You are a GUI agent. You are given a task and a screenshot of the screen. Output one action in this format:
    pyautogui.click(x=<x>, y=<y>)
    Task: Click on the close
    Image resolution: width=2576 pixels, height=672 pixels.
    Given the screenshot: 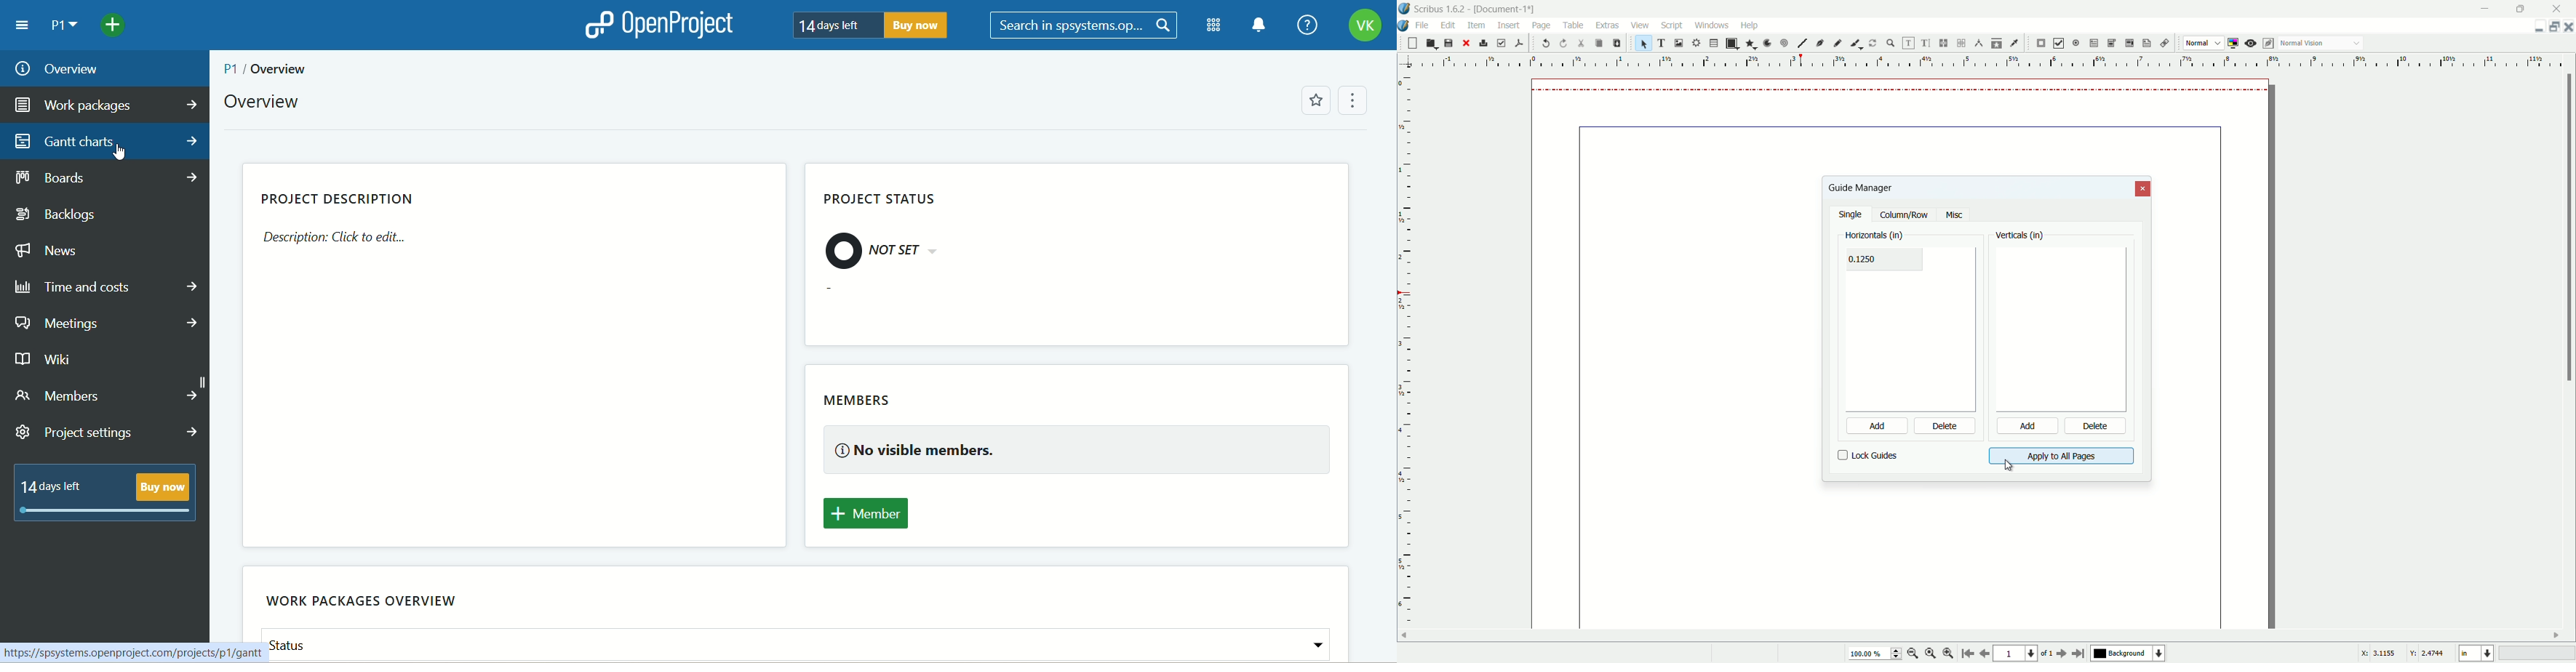 What is the action you would take?
    pyautogui.click(x=1466, y=43)
    